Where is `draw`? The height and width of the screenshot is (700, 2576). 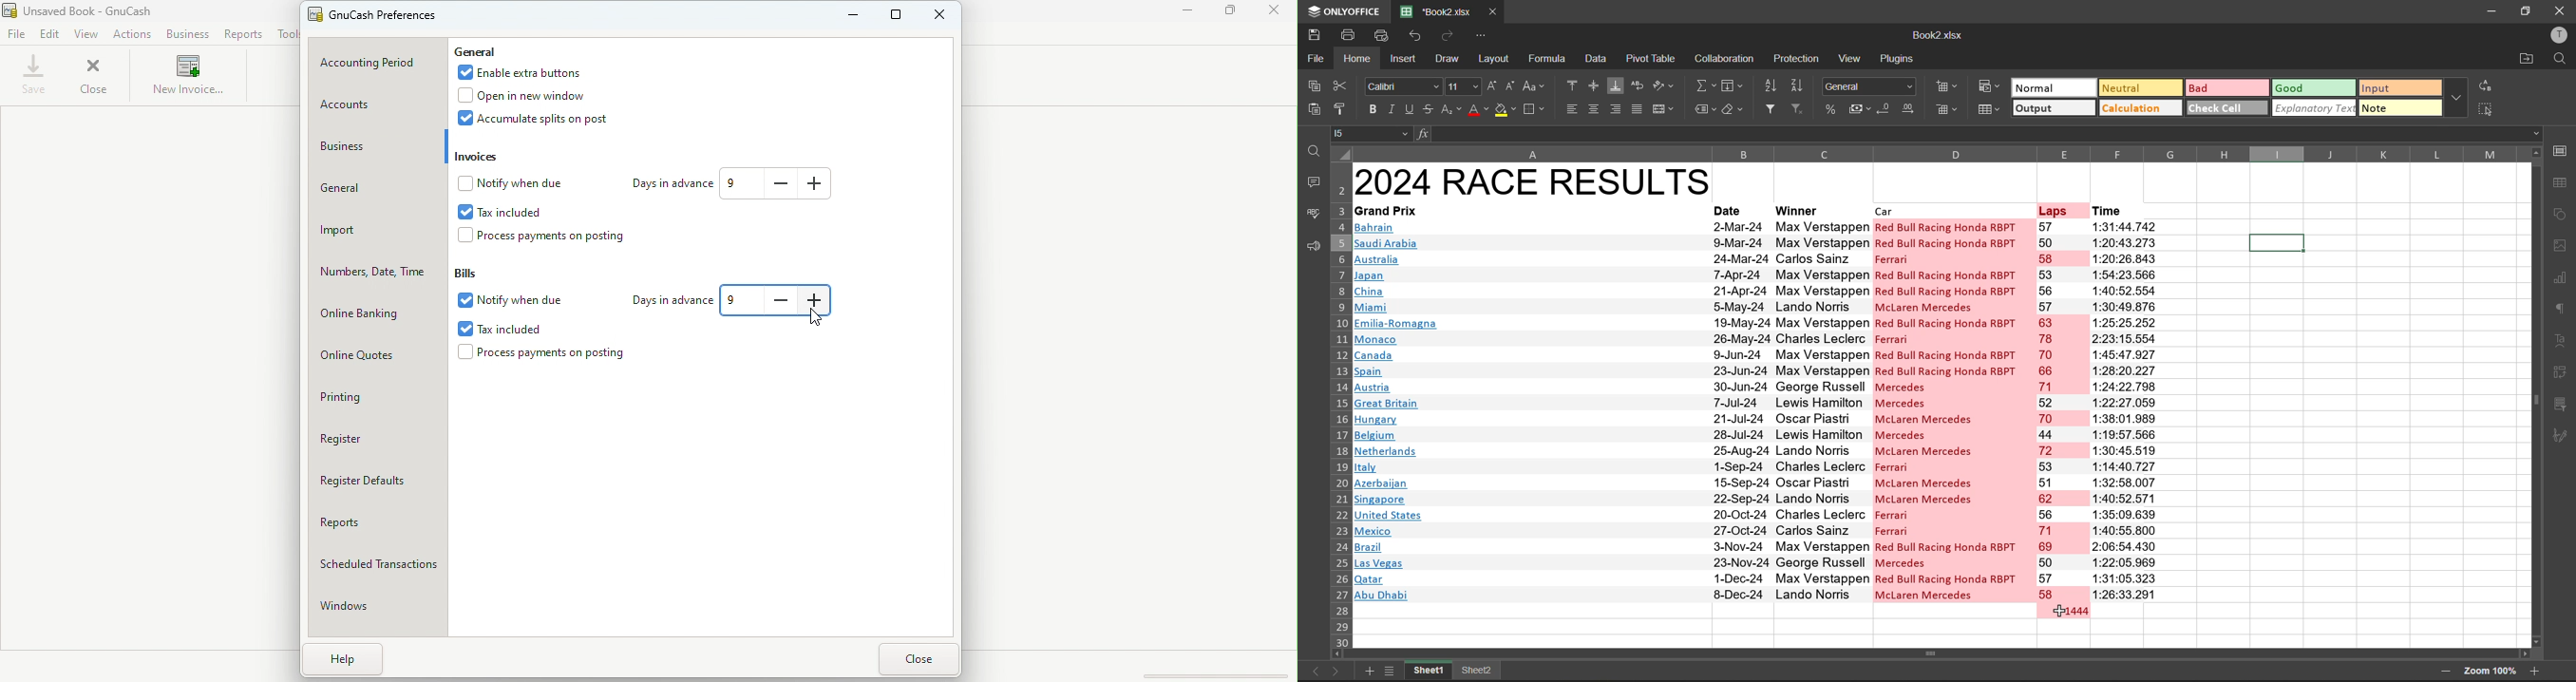
draw is located at coordinates (1451, 61).